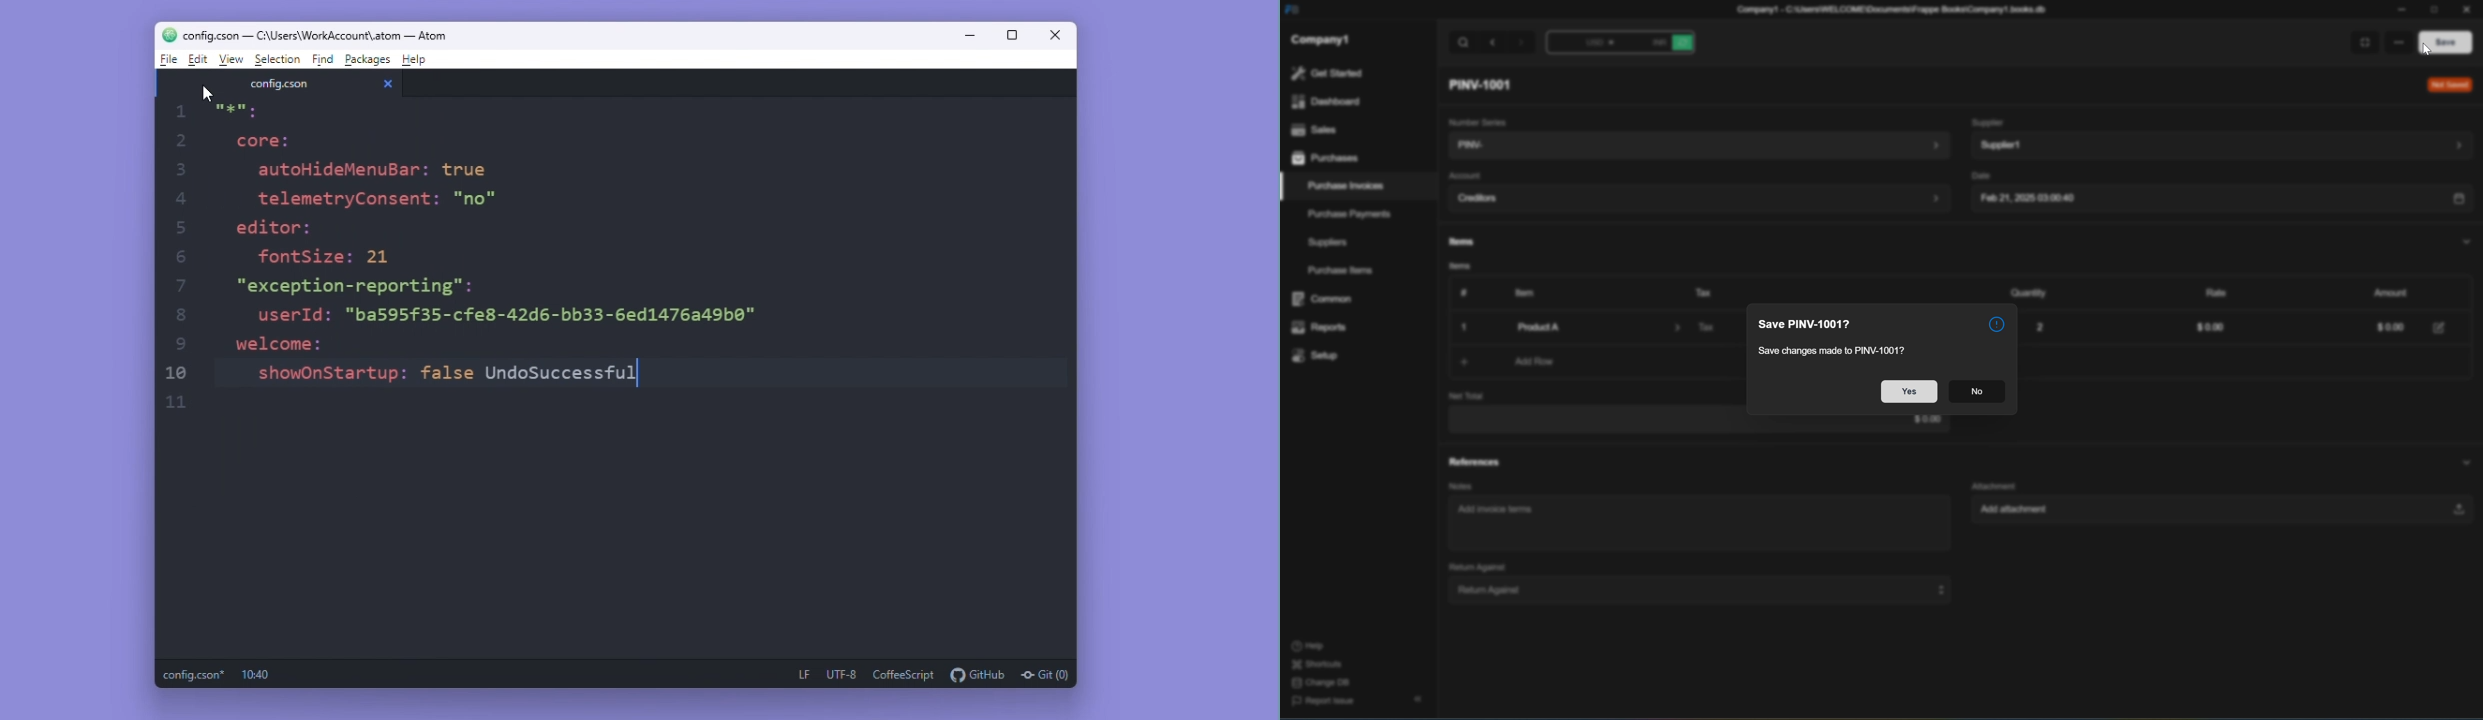  What do you see at coordinates (1343, 271) in the screenshot?
I see `purchase items` at bounding box center [1343, 271].